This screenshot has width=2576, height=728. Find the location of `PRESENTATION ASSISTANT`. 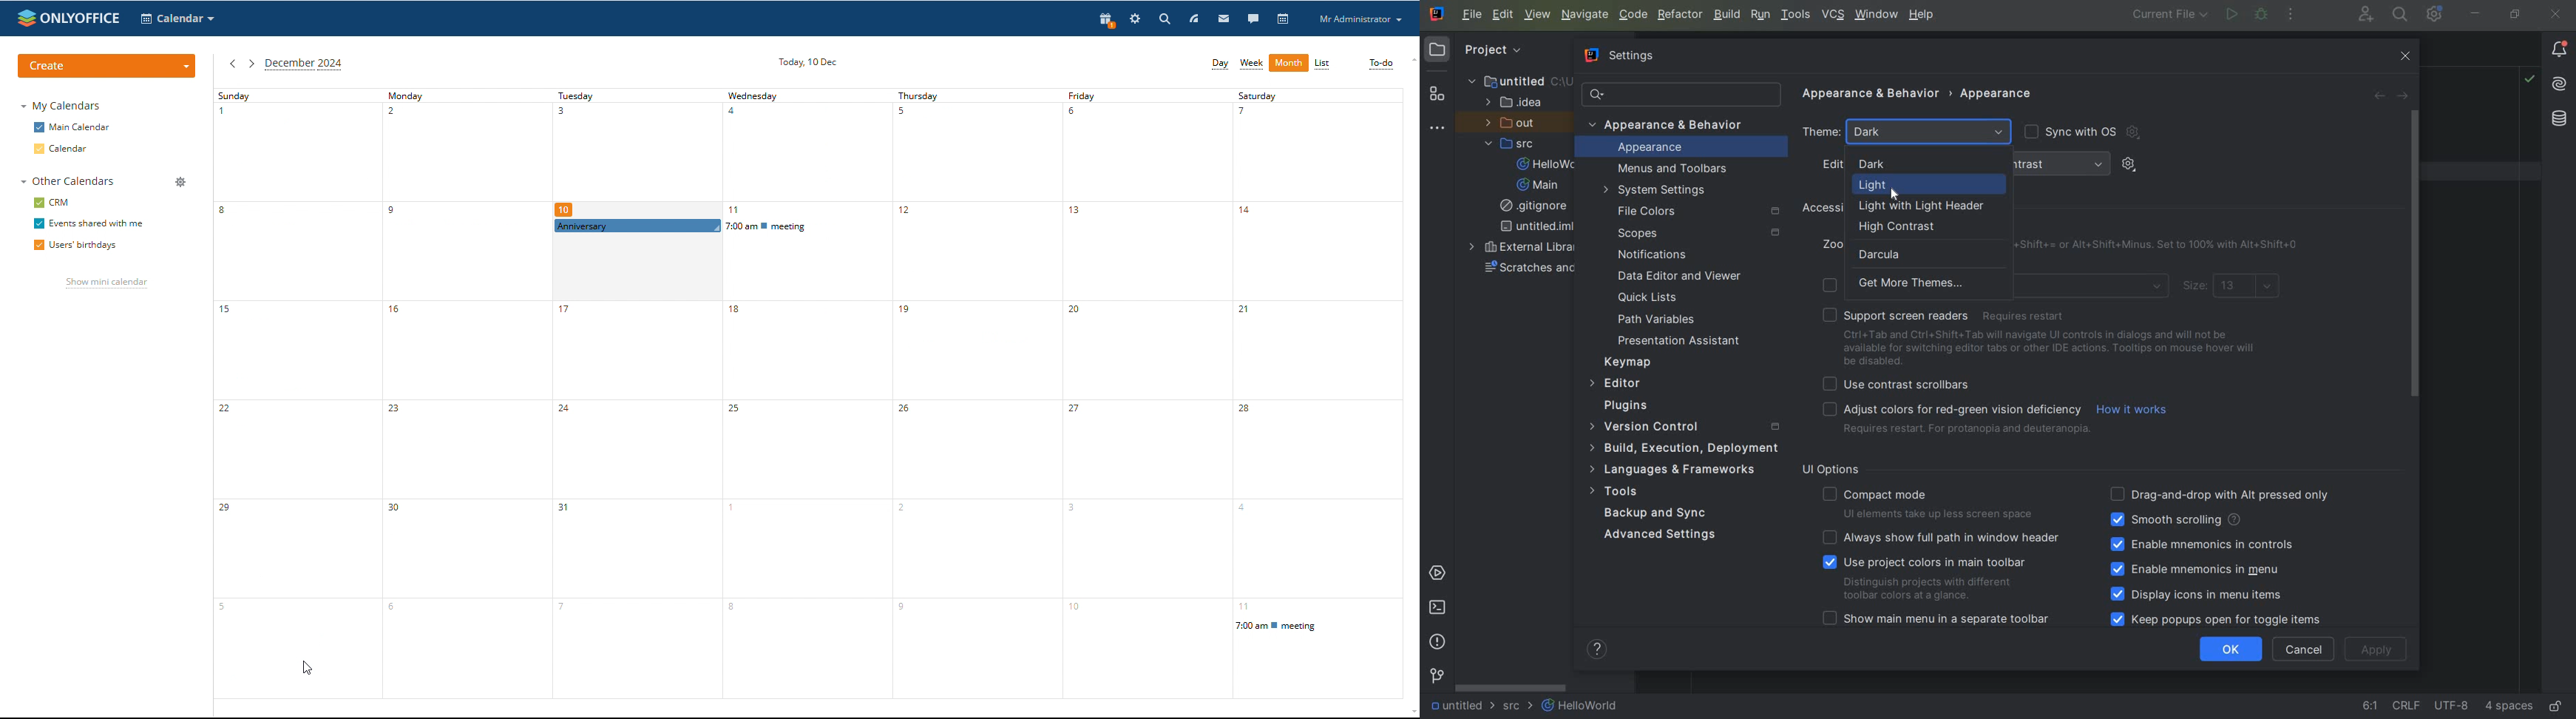

PRESENTATION ASSISTANT is located at coordinates (1684, 341).